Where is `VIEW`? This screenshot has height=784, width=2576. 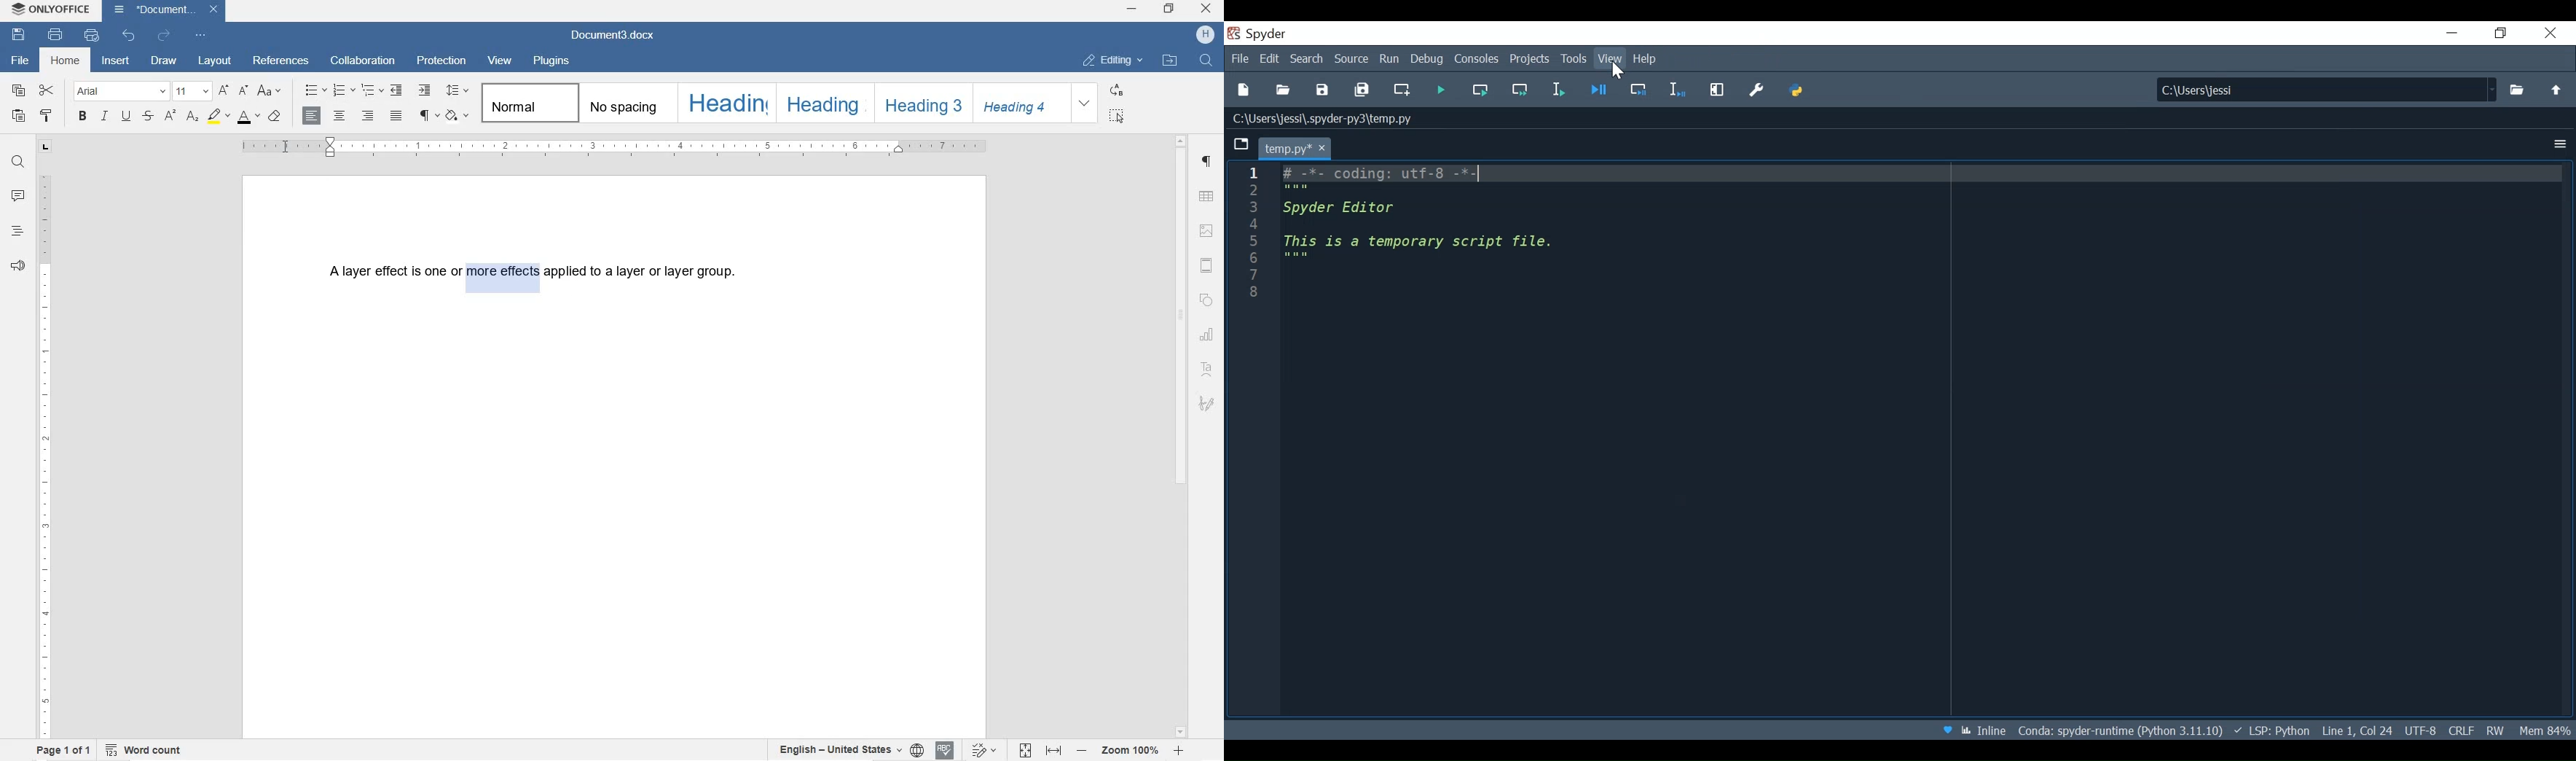 VIEW is located at coordinates (500, 61).